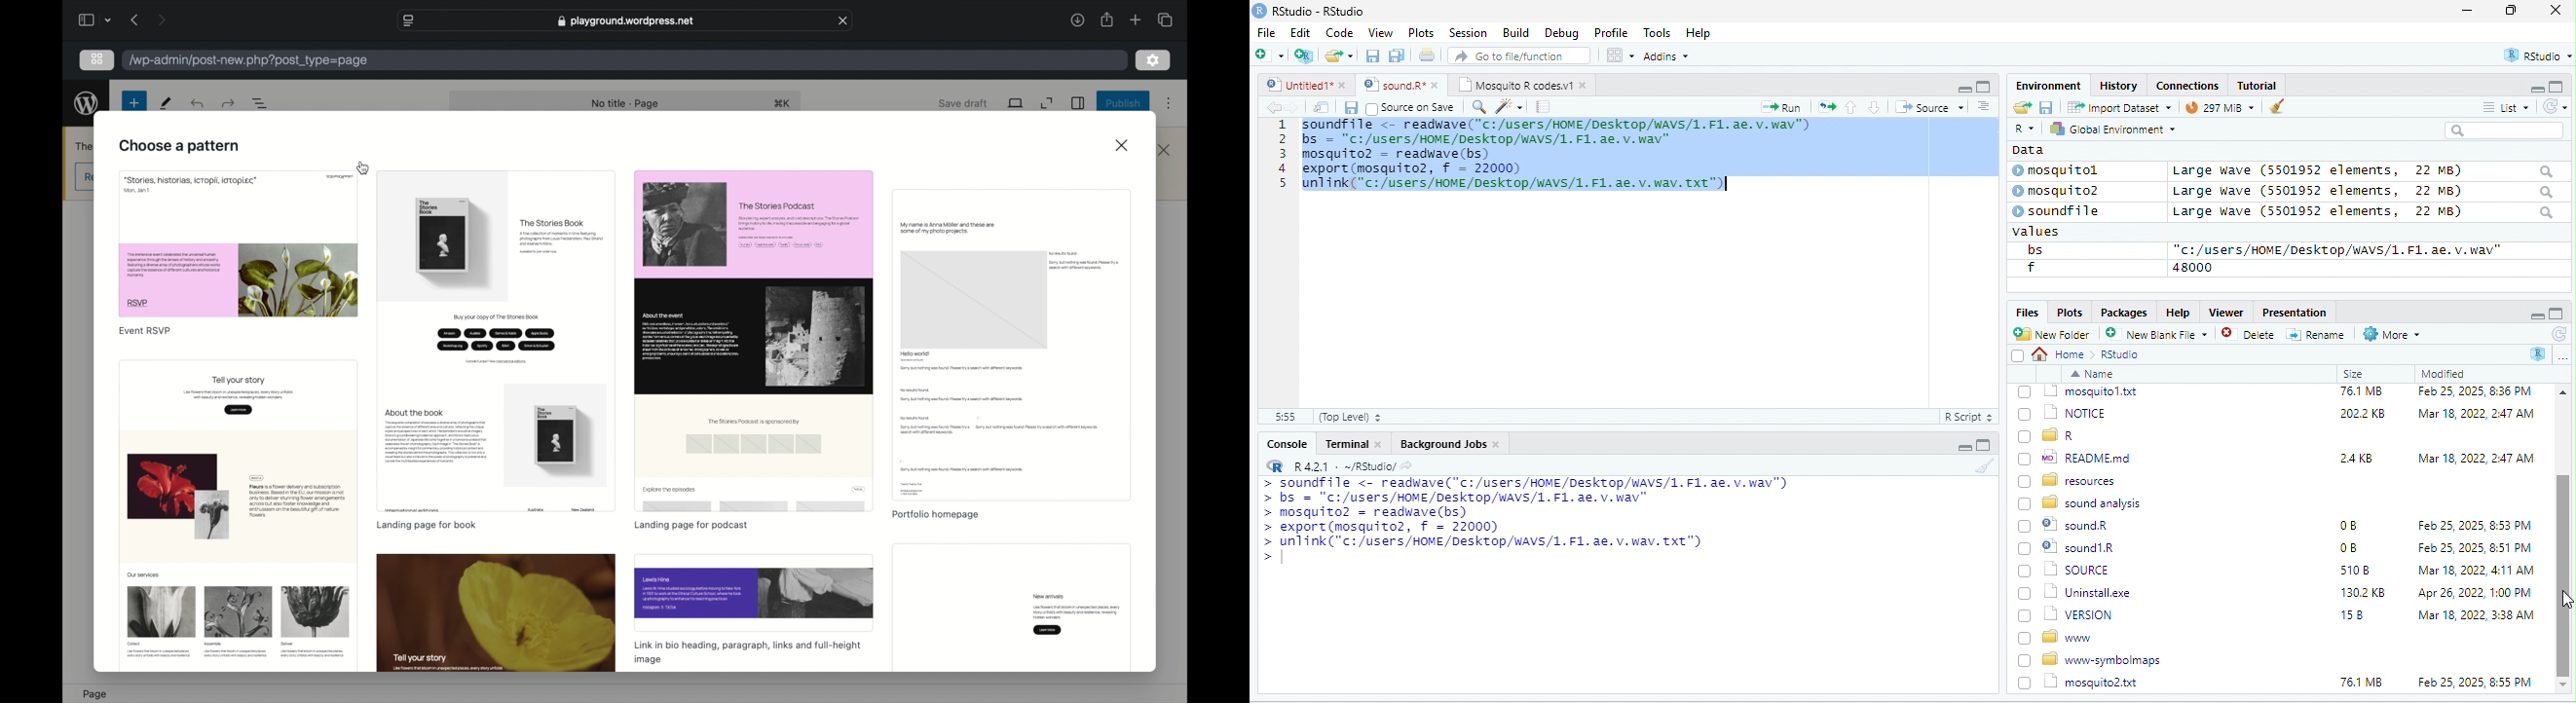 The width and height of the screenshot is (2576, 728). Describe the element at coordinates (1969, 417) in the screenshot. I see `R Script 5` at that location.